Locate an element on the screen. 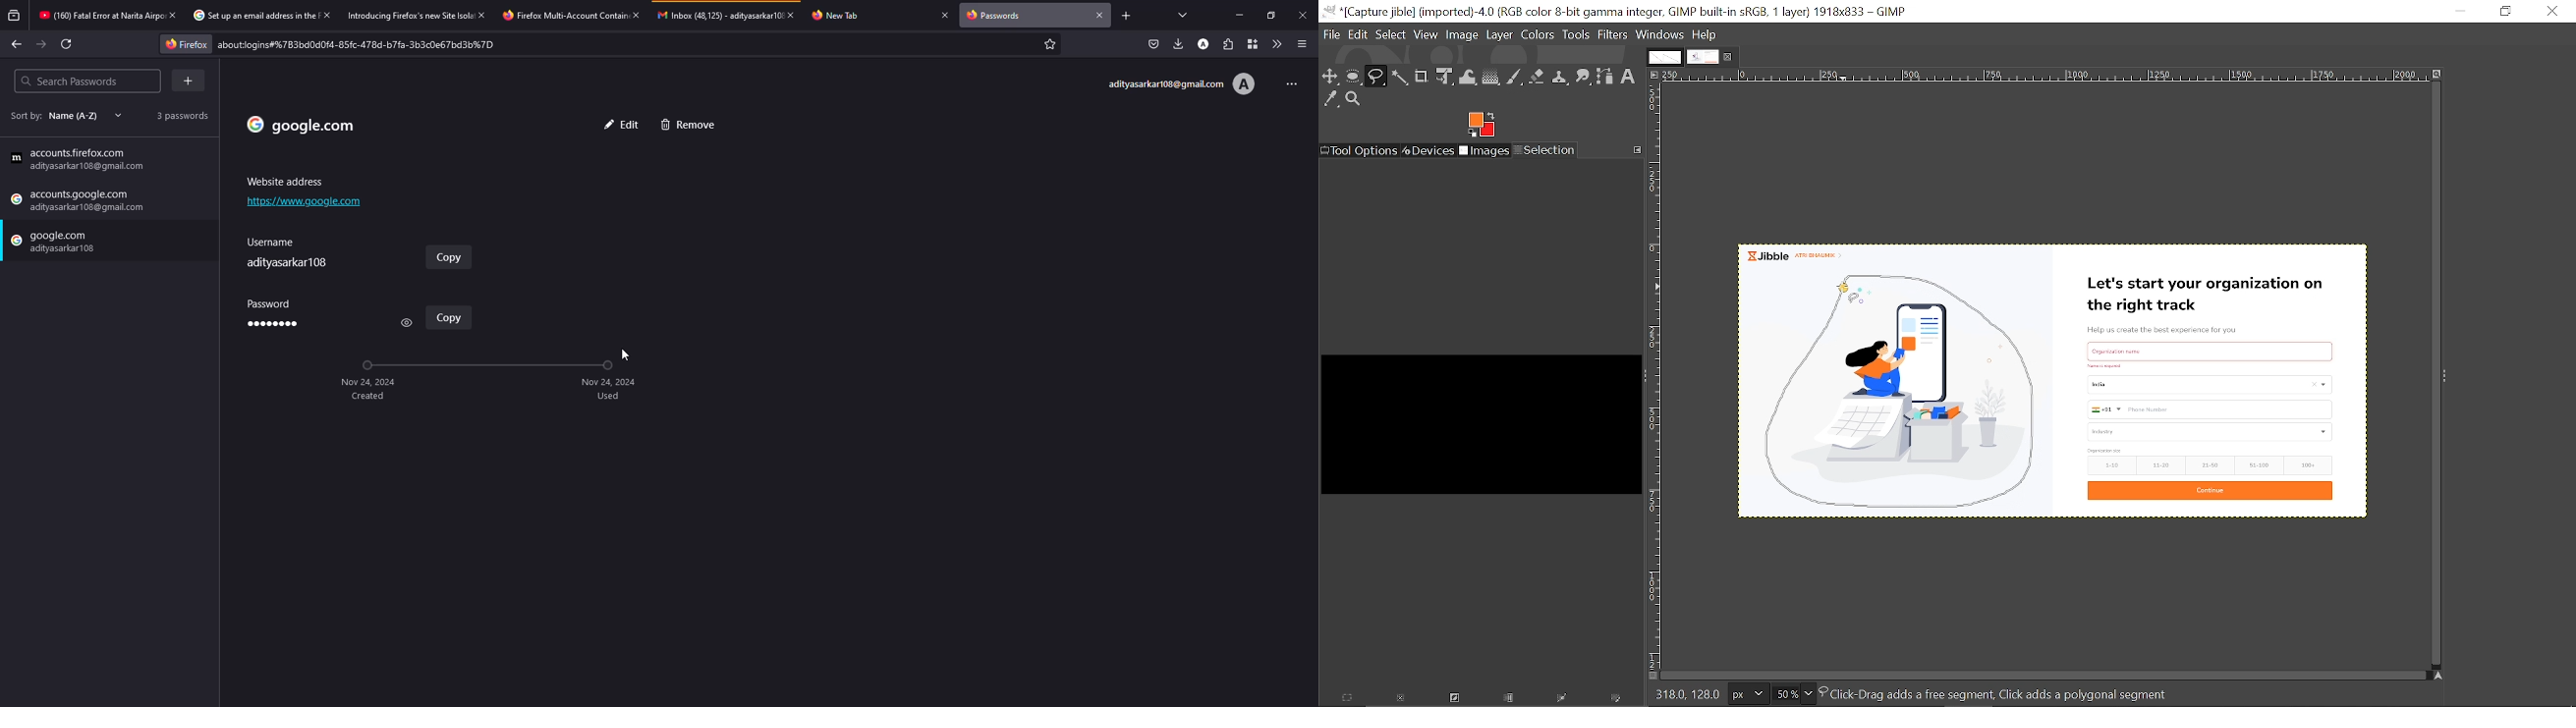  more tools is located at coordinates (1274, 44).